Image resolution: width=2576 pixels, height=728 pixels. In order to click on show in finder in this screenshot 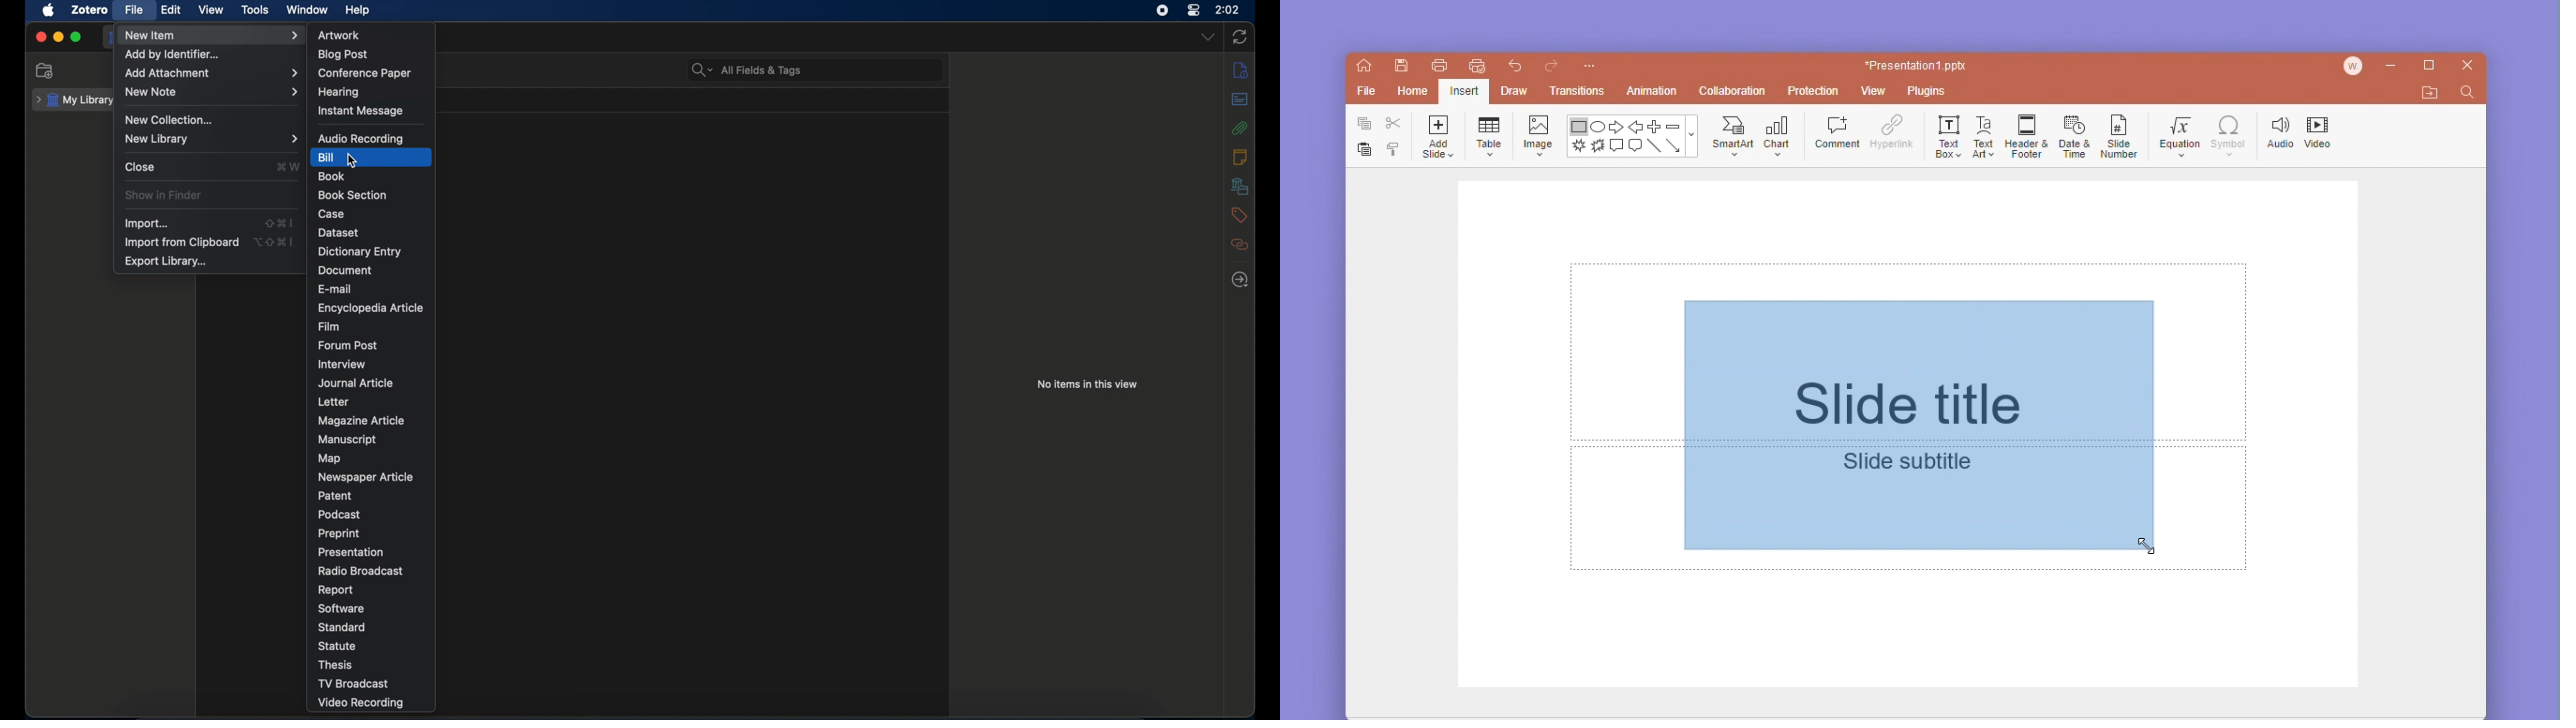, I will do `click(164, 195)`.